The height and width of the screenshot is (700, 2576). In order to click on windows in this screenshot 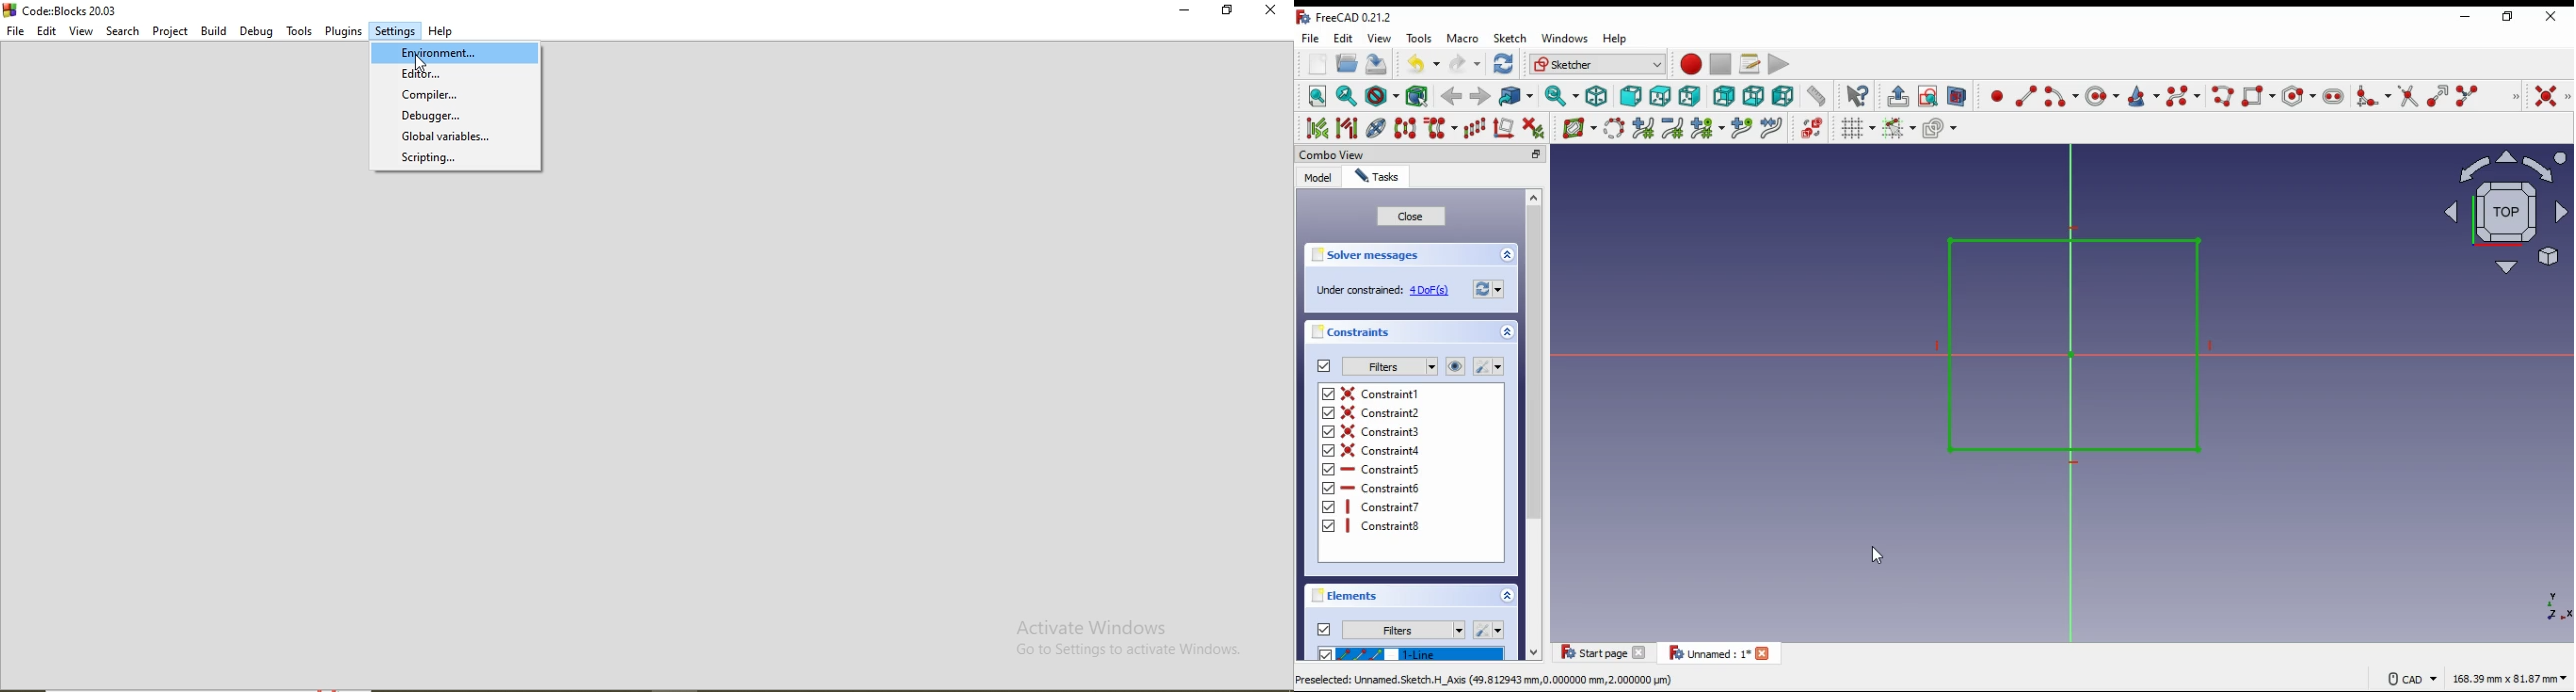, I will do `click(1564, 38)`.